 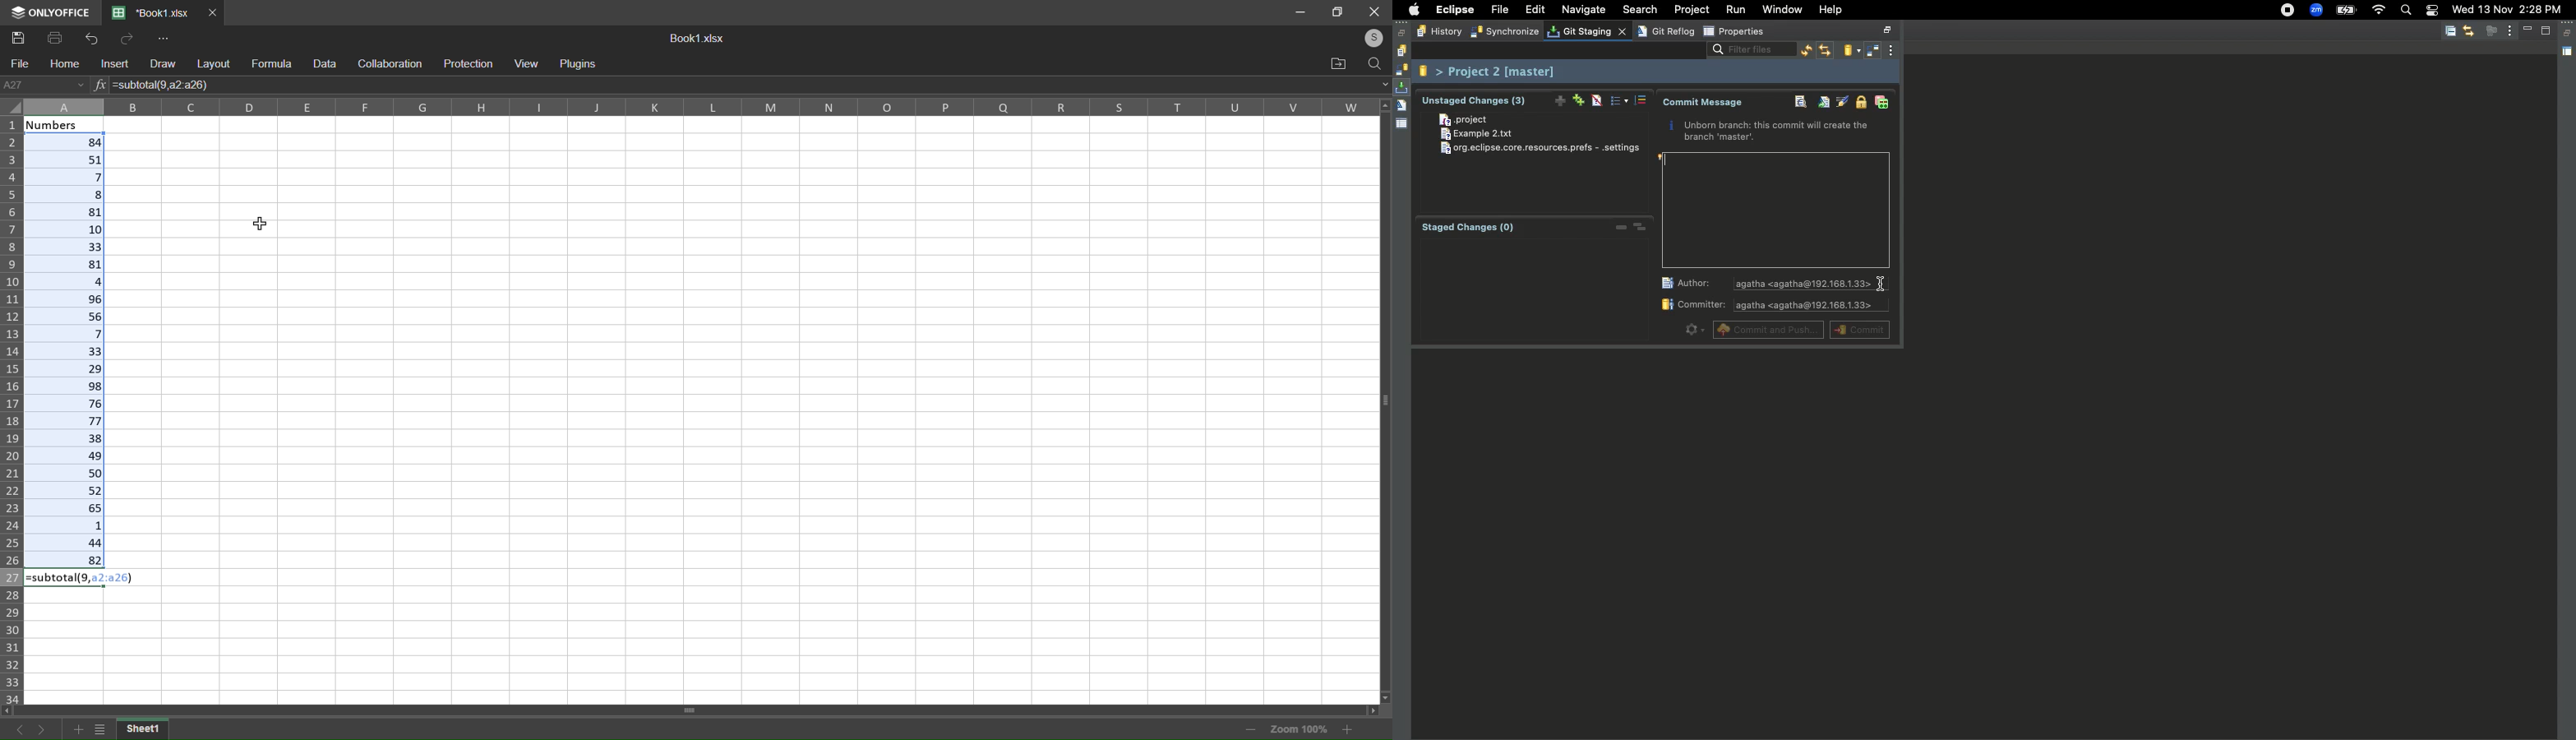 I want to click on selected range, so click(x=67, y=349).